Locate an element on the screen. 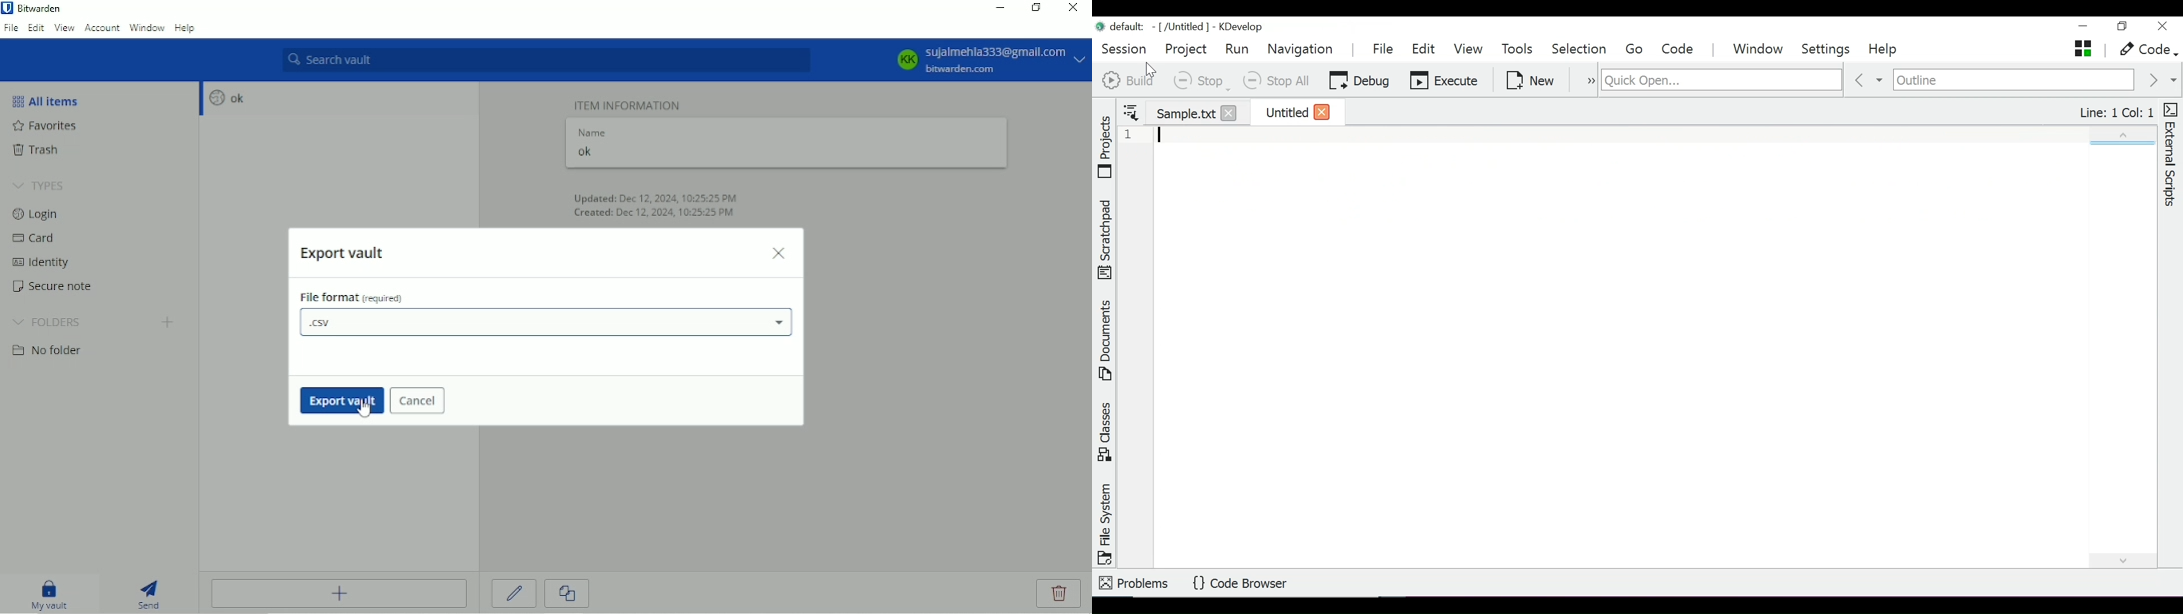 The width and height of the screenshot is (2184, 616). Toggle External Scripts tool View is located at coordinates (2171, 156).